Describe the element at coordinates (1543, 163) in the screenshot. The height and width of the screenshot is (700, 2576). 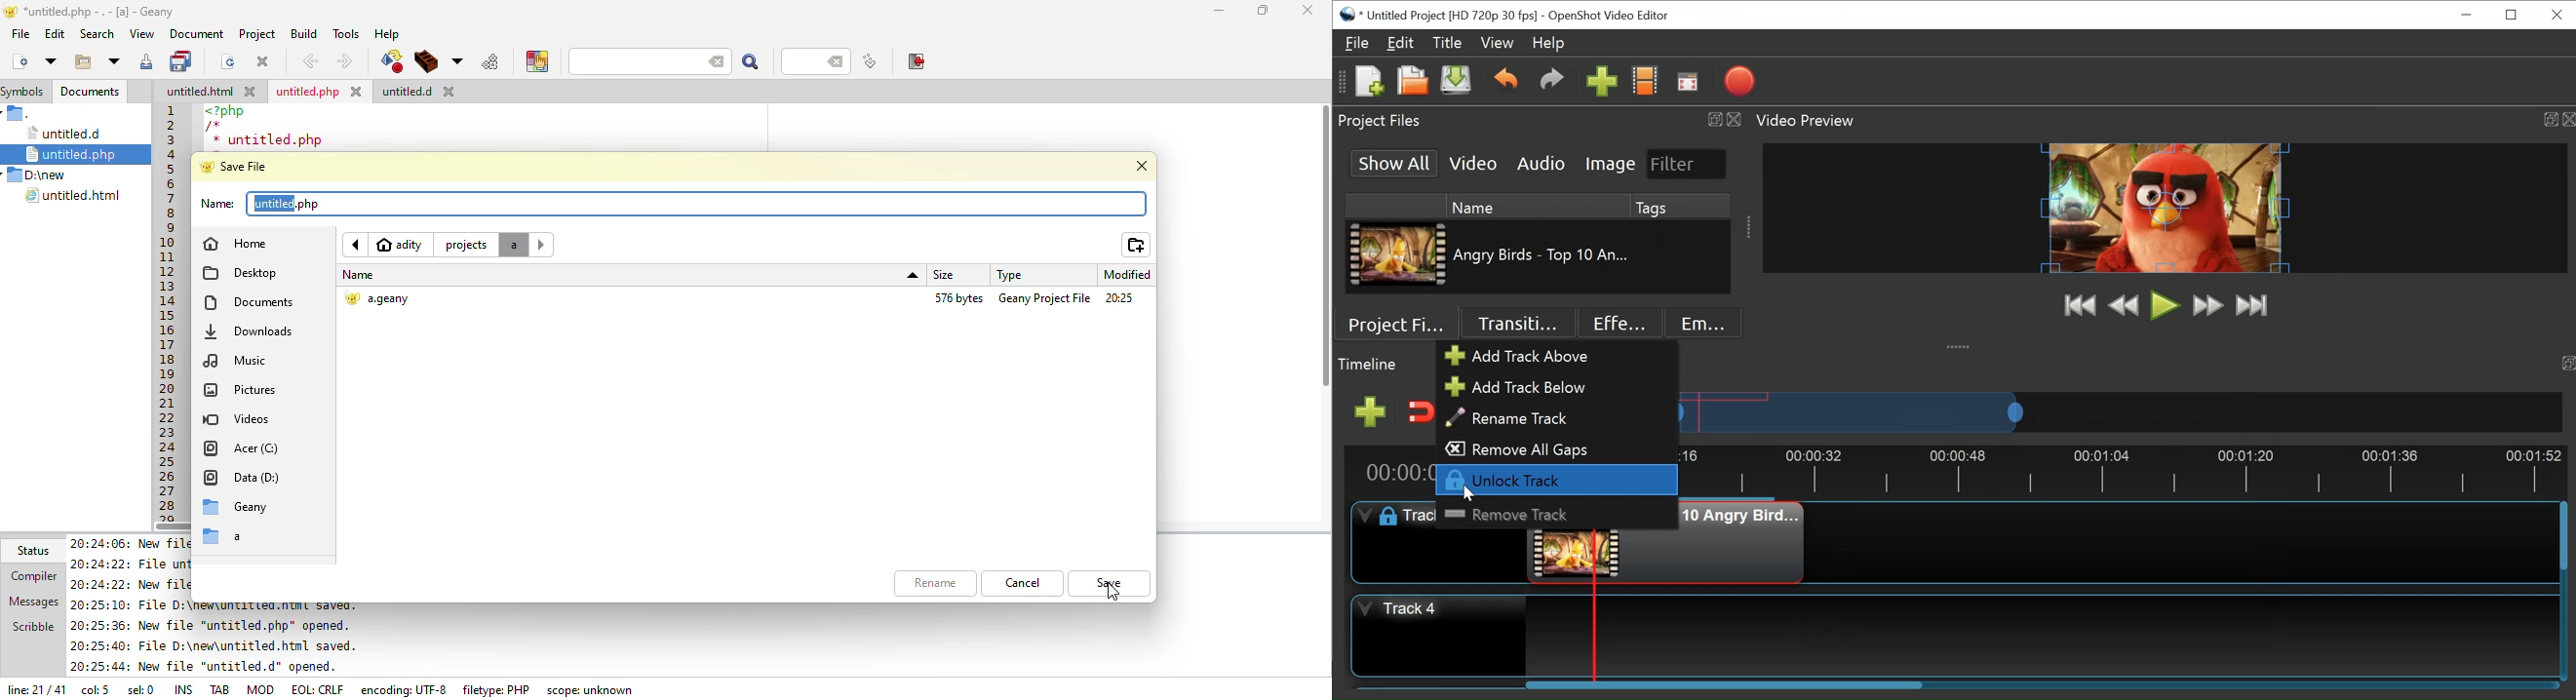
I see `Audio` at that location.